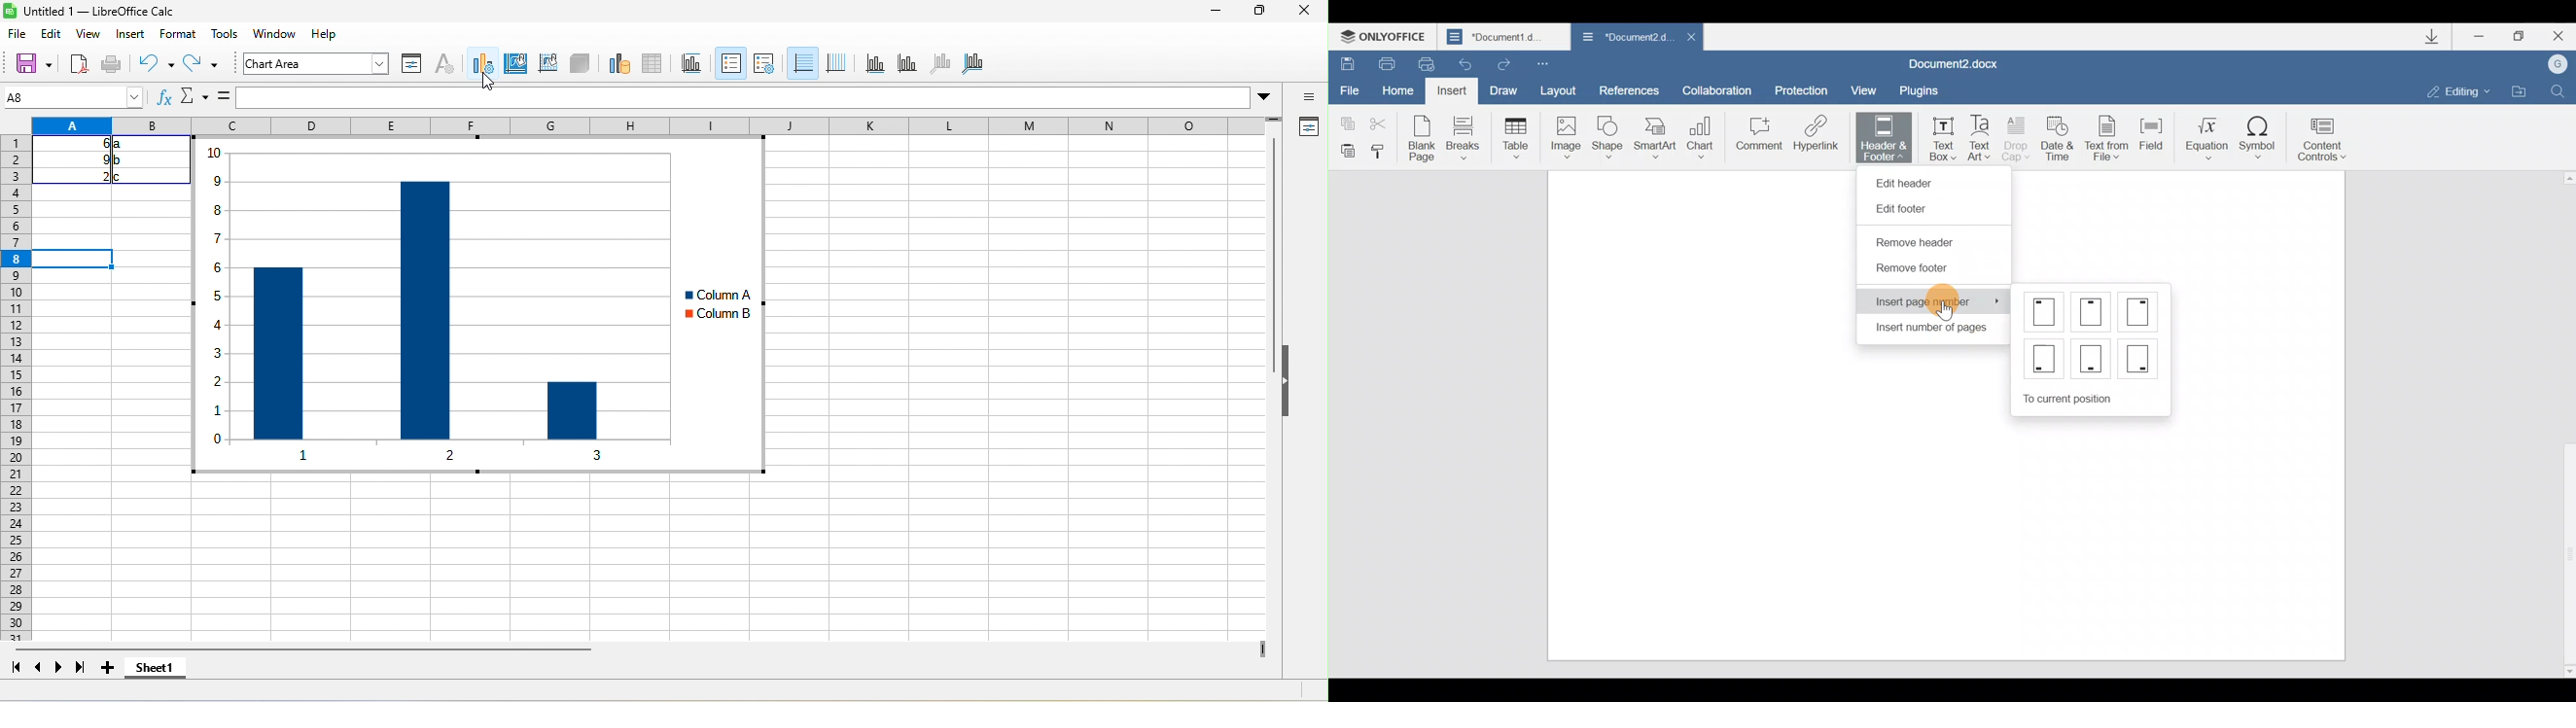 The image size is (2576, 728). Describe the element at coordinates (1655, 137) in the screenshot. I see `SmartArt` at that location.